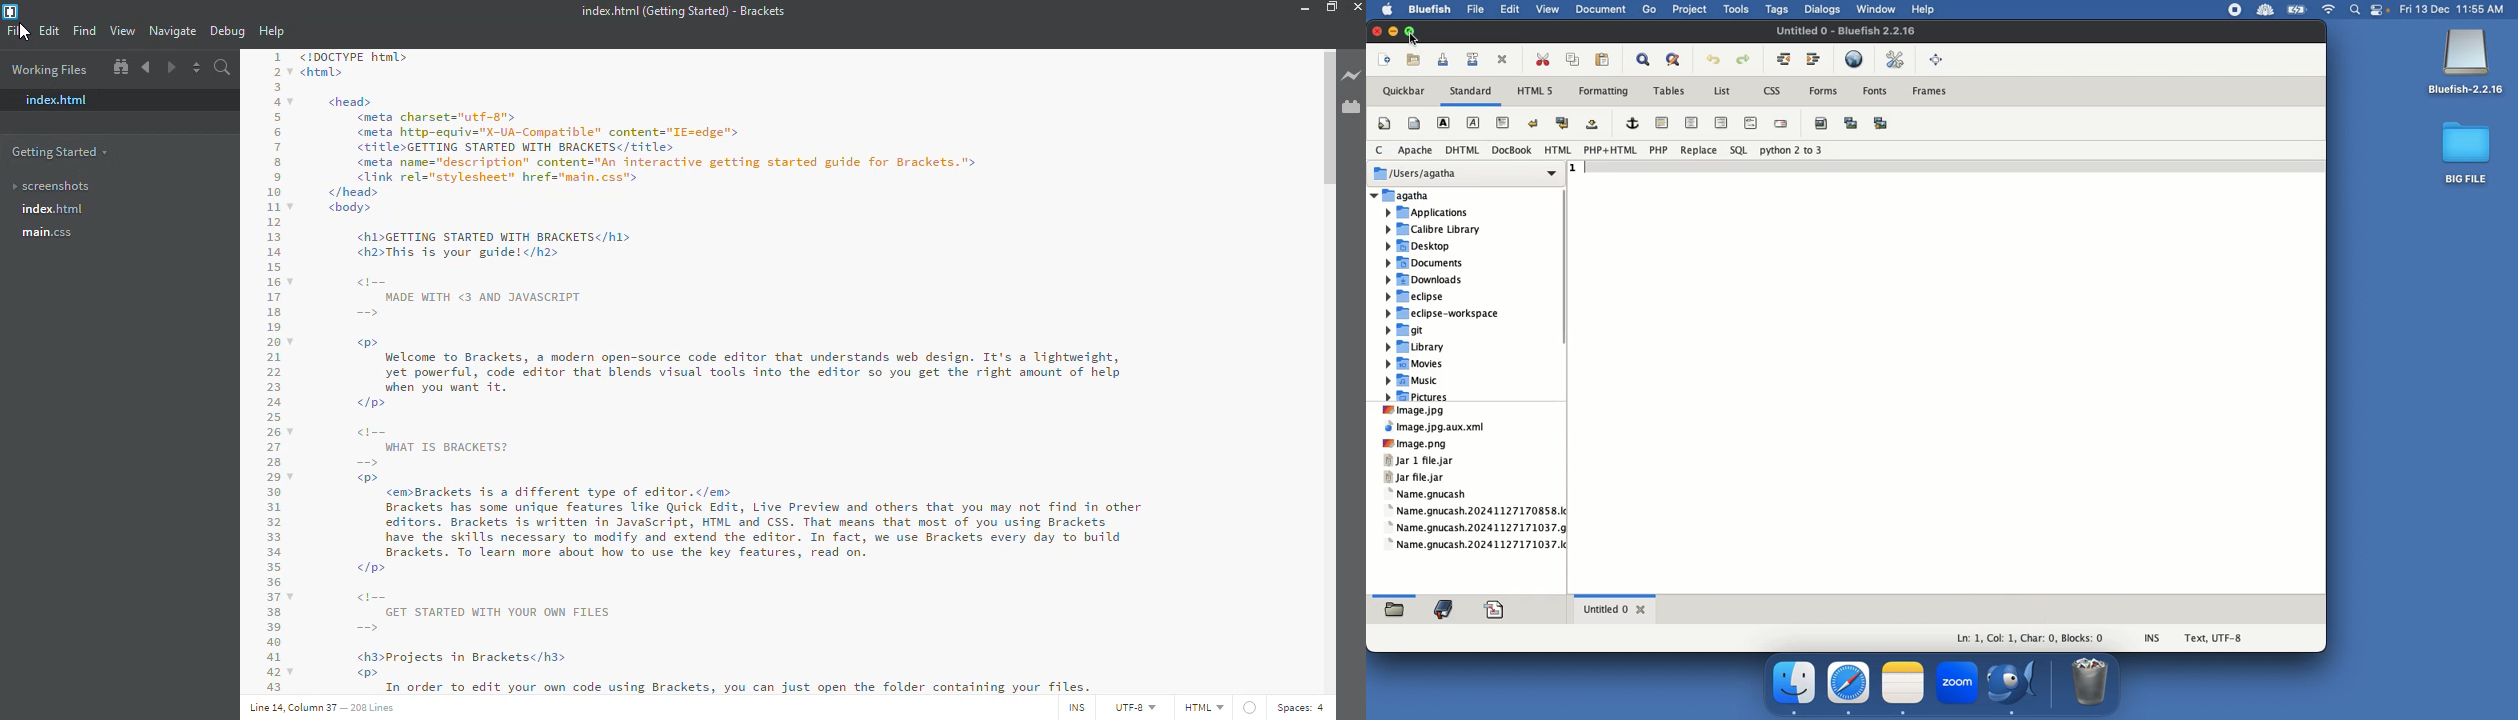 The image size is (2520, 728). What do you see at coordinates (2381, 11) in the screenshot?
I see `Notification` at bounding box center [2381, 11].